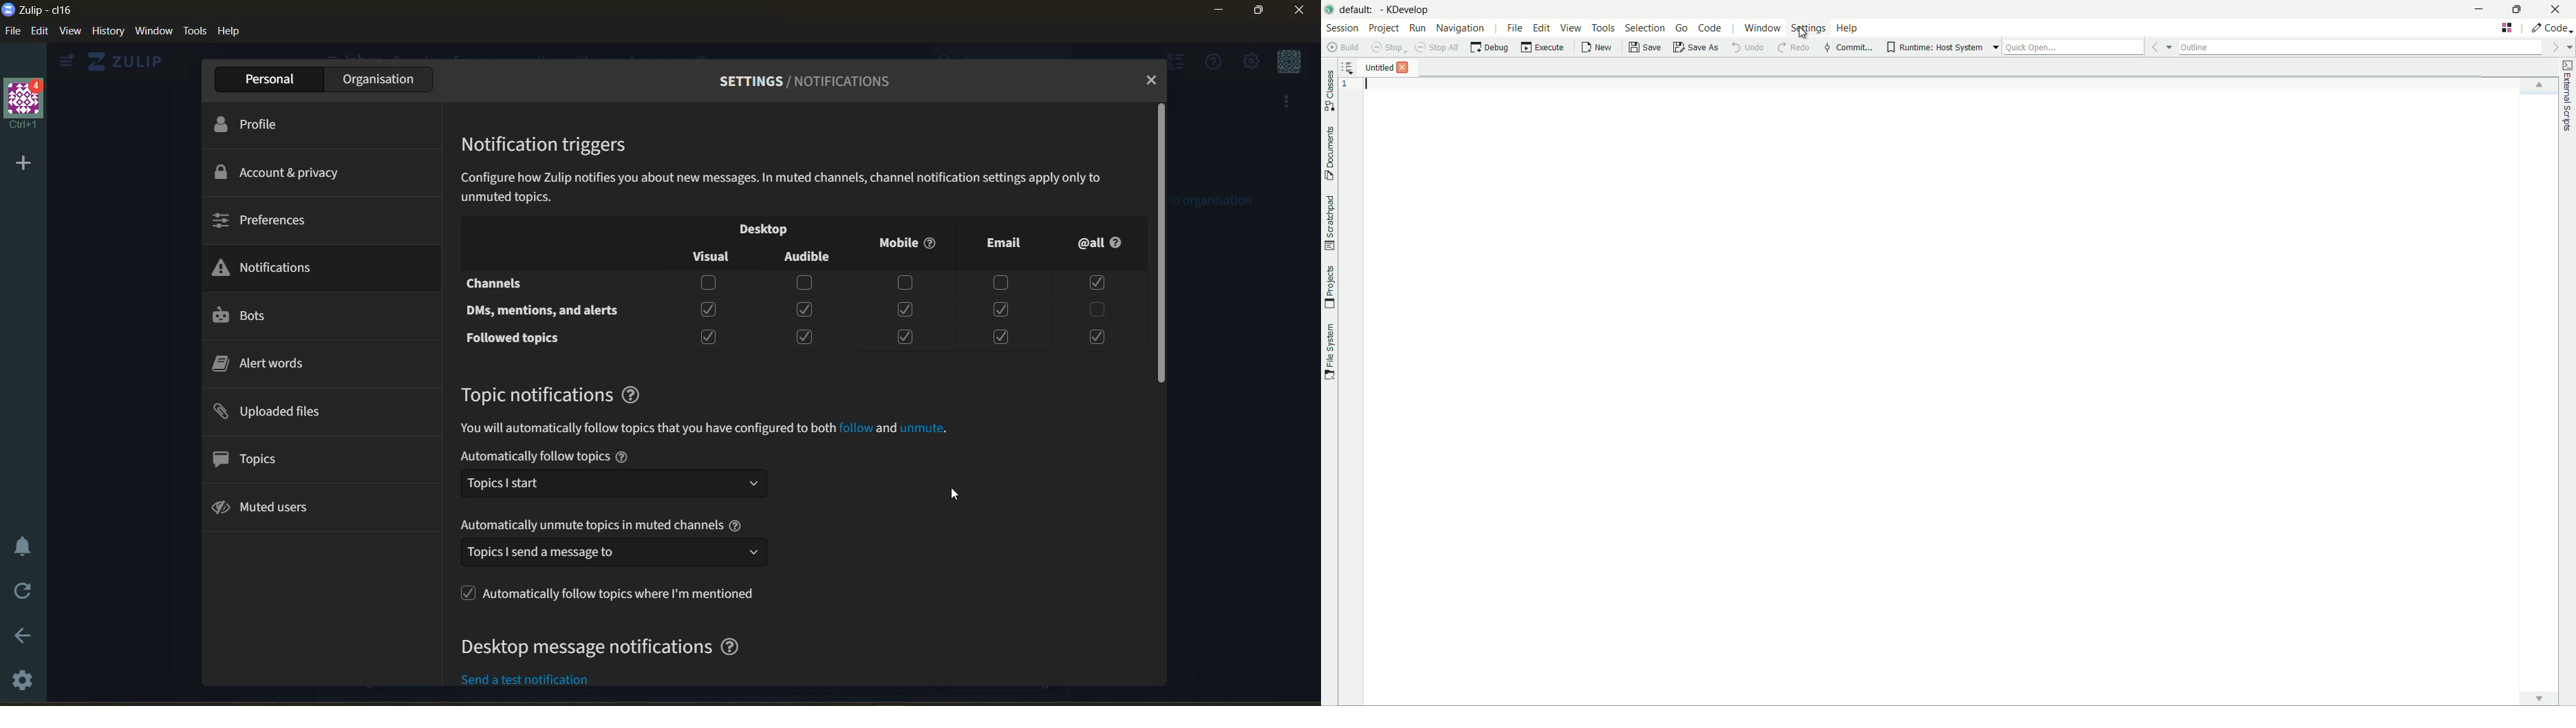 This screenshot has height=728, width=2576. What do you see at coordinates (73, 32) in the screenshot?
I see `view` at bounding box center [73, 32].